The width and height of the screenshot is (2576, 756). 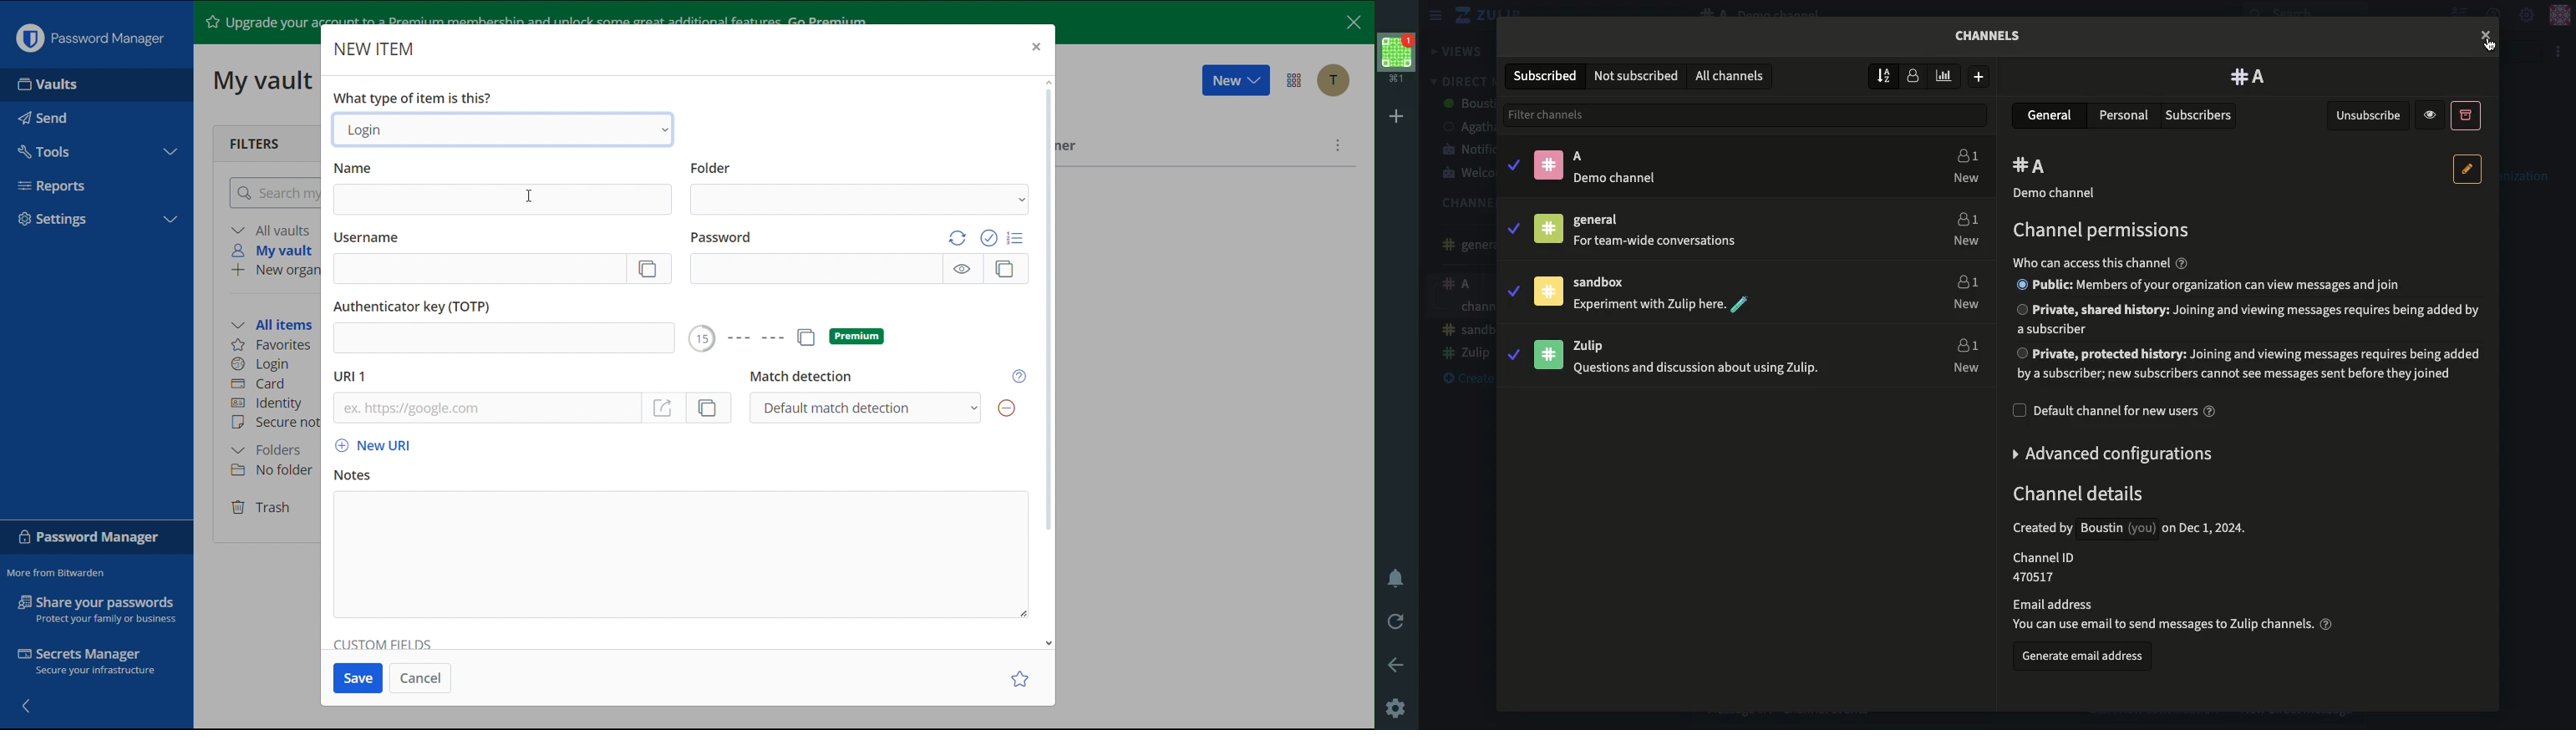 What do you see at coordinates (2468, 169) in the screenshot?
I see `Edit` at bounding box center [2468, 169].